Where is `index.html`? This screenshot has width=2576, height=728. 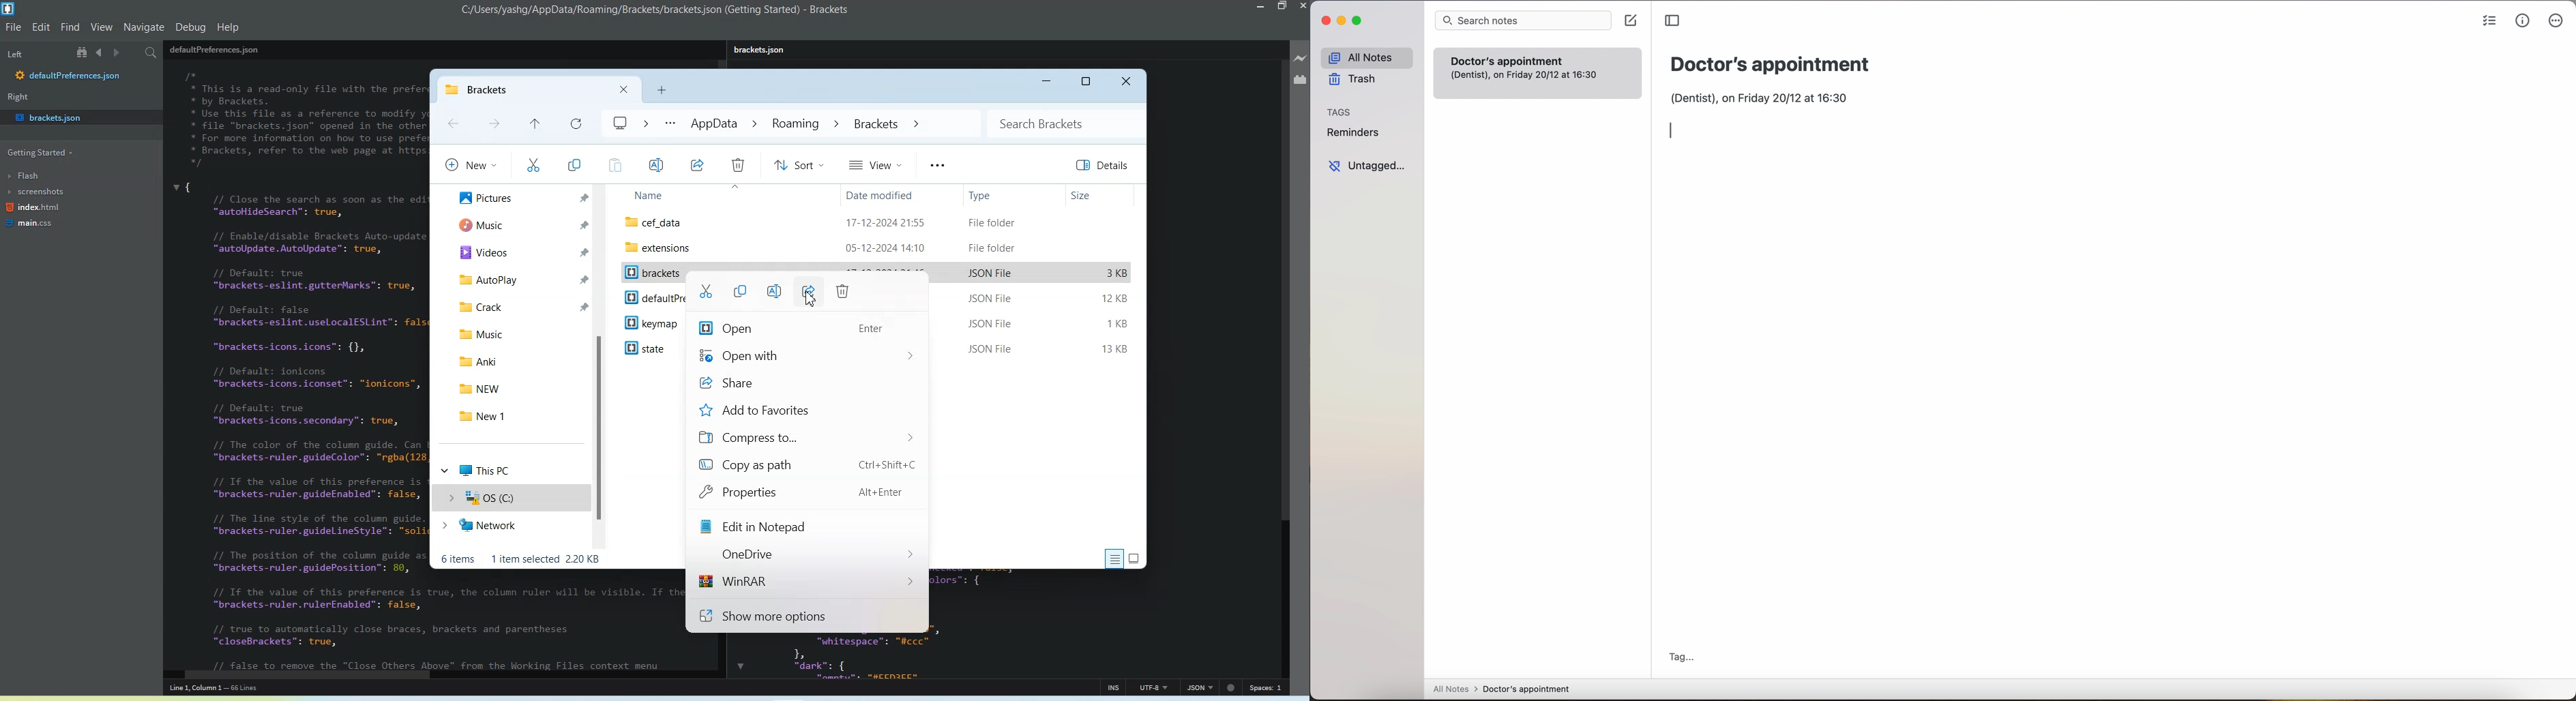
index.html is located at coordinates (33, 209).